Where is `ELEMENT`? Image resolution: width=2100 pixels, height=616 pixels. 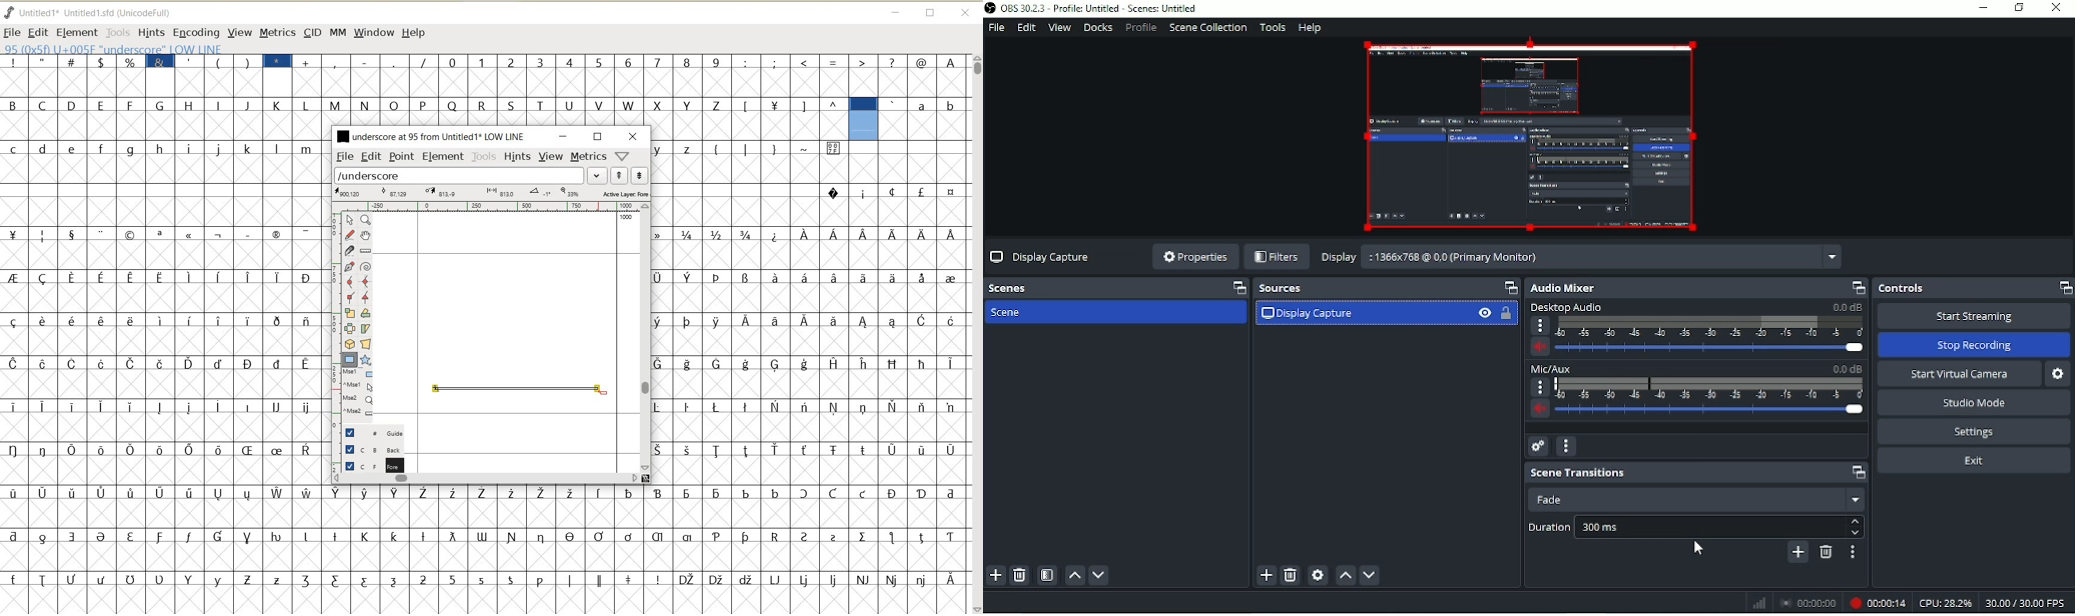
ELEMENT is located at coordinates (443, 157).